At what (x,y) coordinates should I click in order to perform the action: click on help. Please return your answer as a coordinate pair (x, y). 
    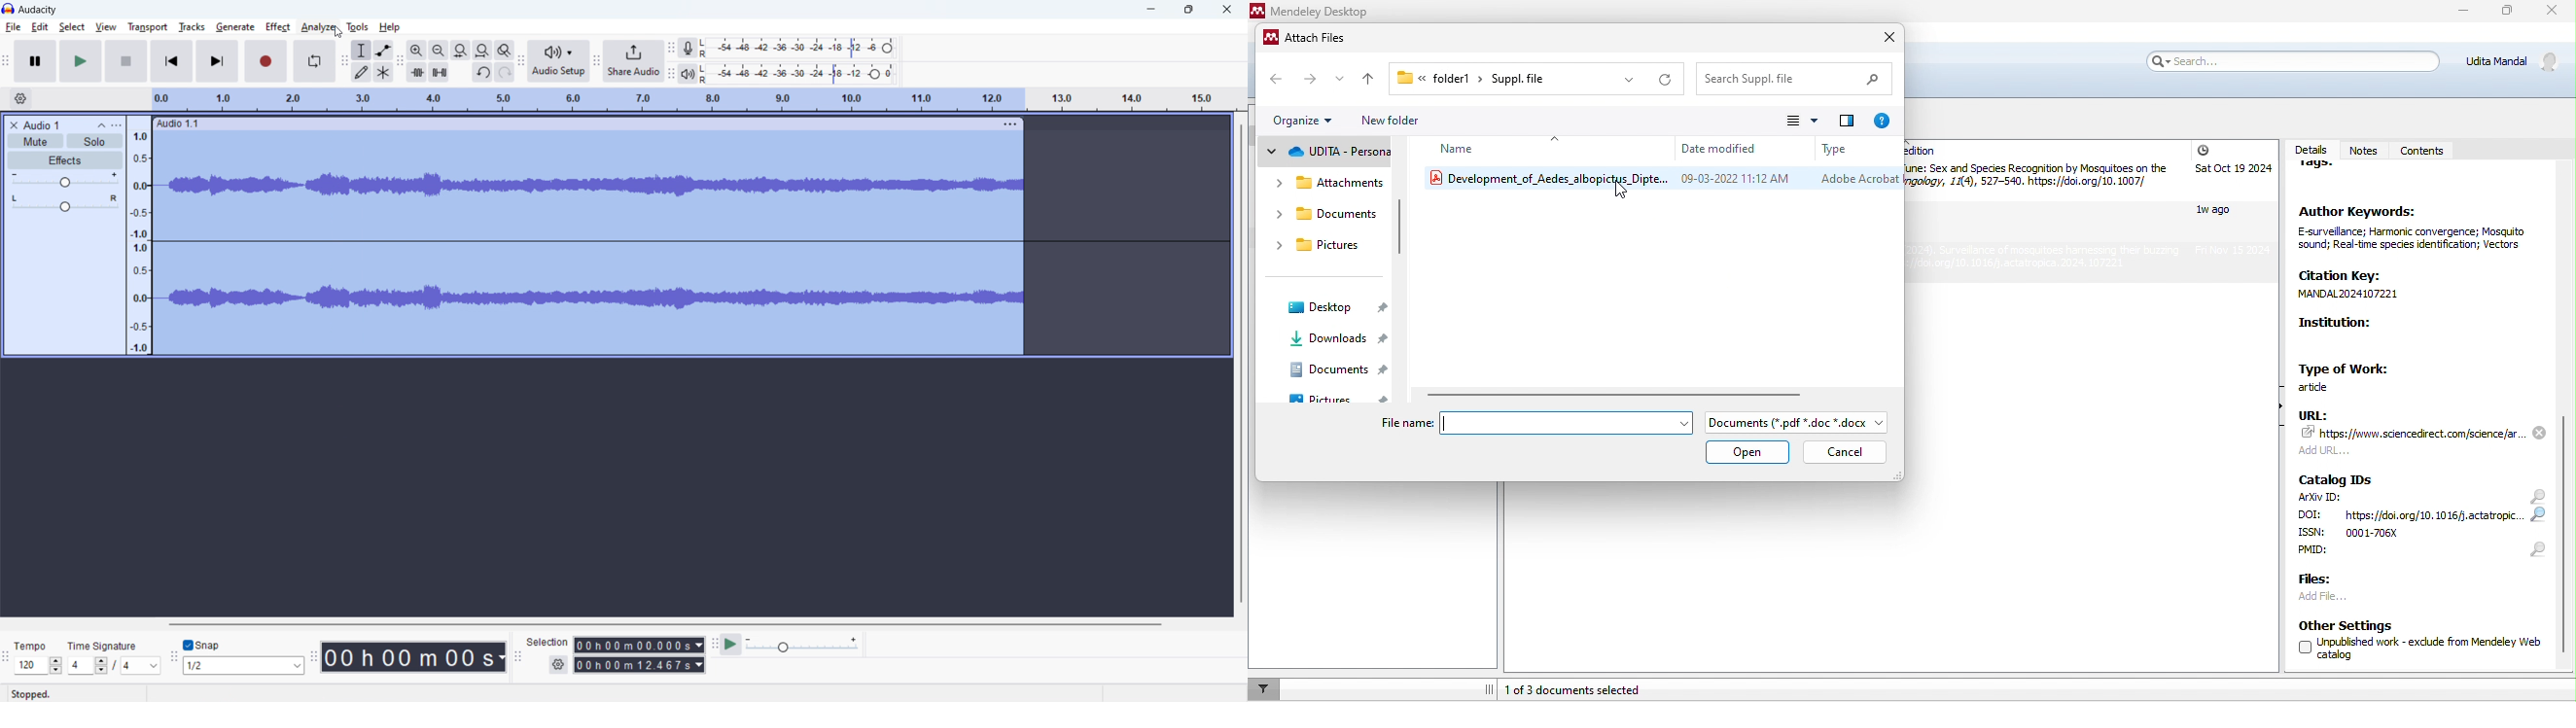
    Looking at the image, I should click on (391, 28).